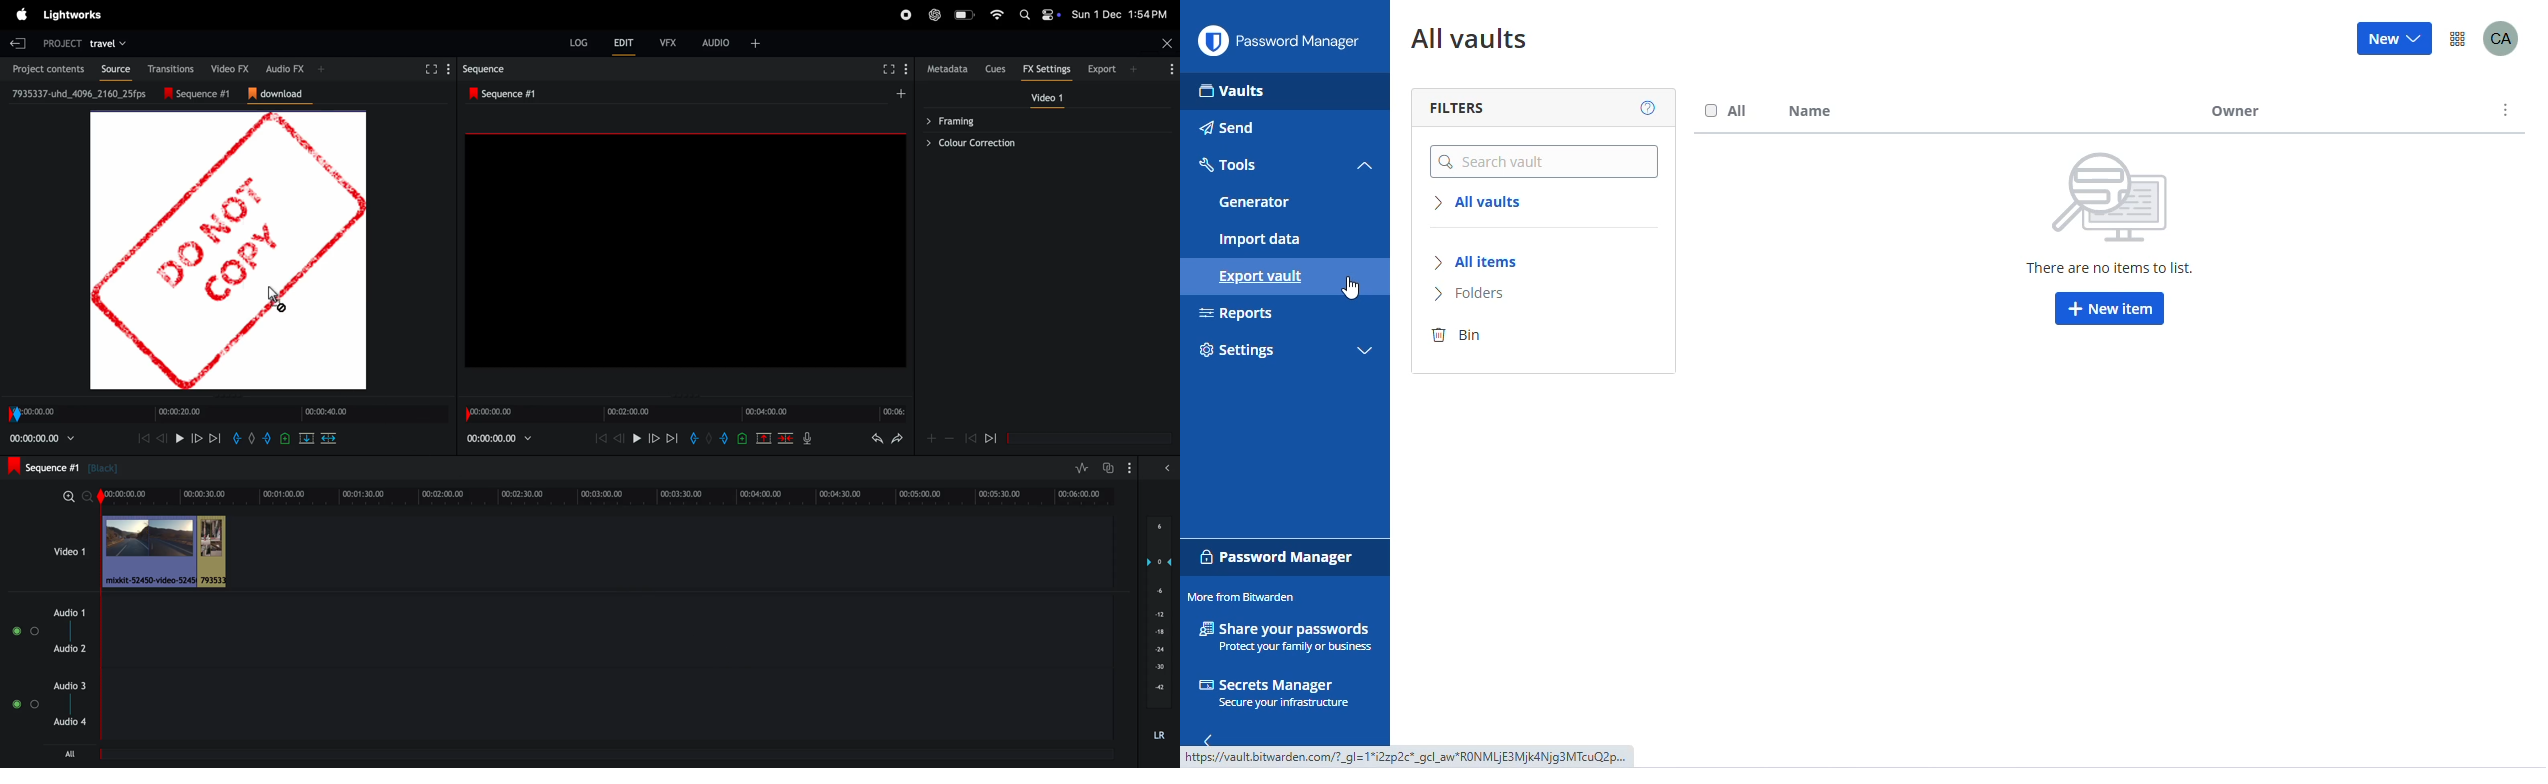 The height and width of the screenshot is (784, 2548). I want to click on share your passwords, so click(1285, 636).